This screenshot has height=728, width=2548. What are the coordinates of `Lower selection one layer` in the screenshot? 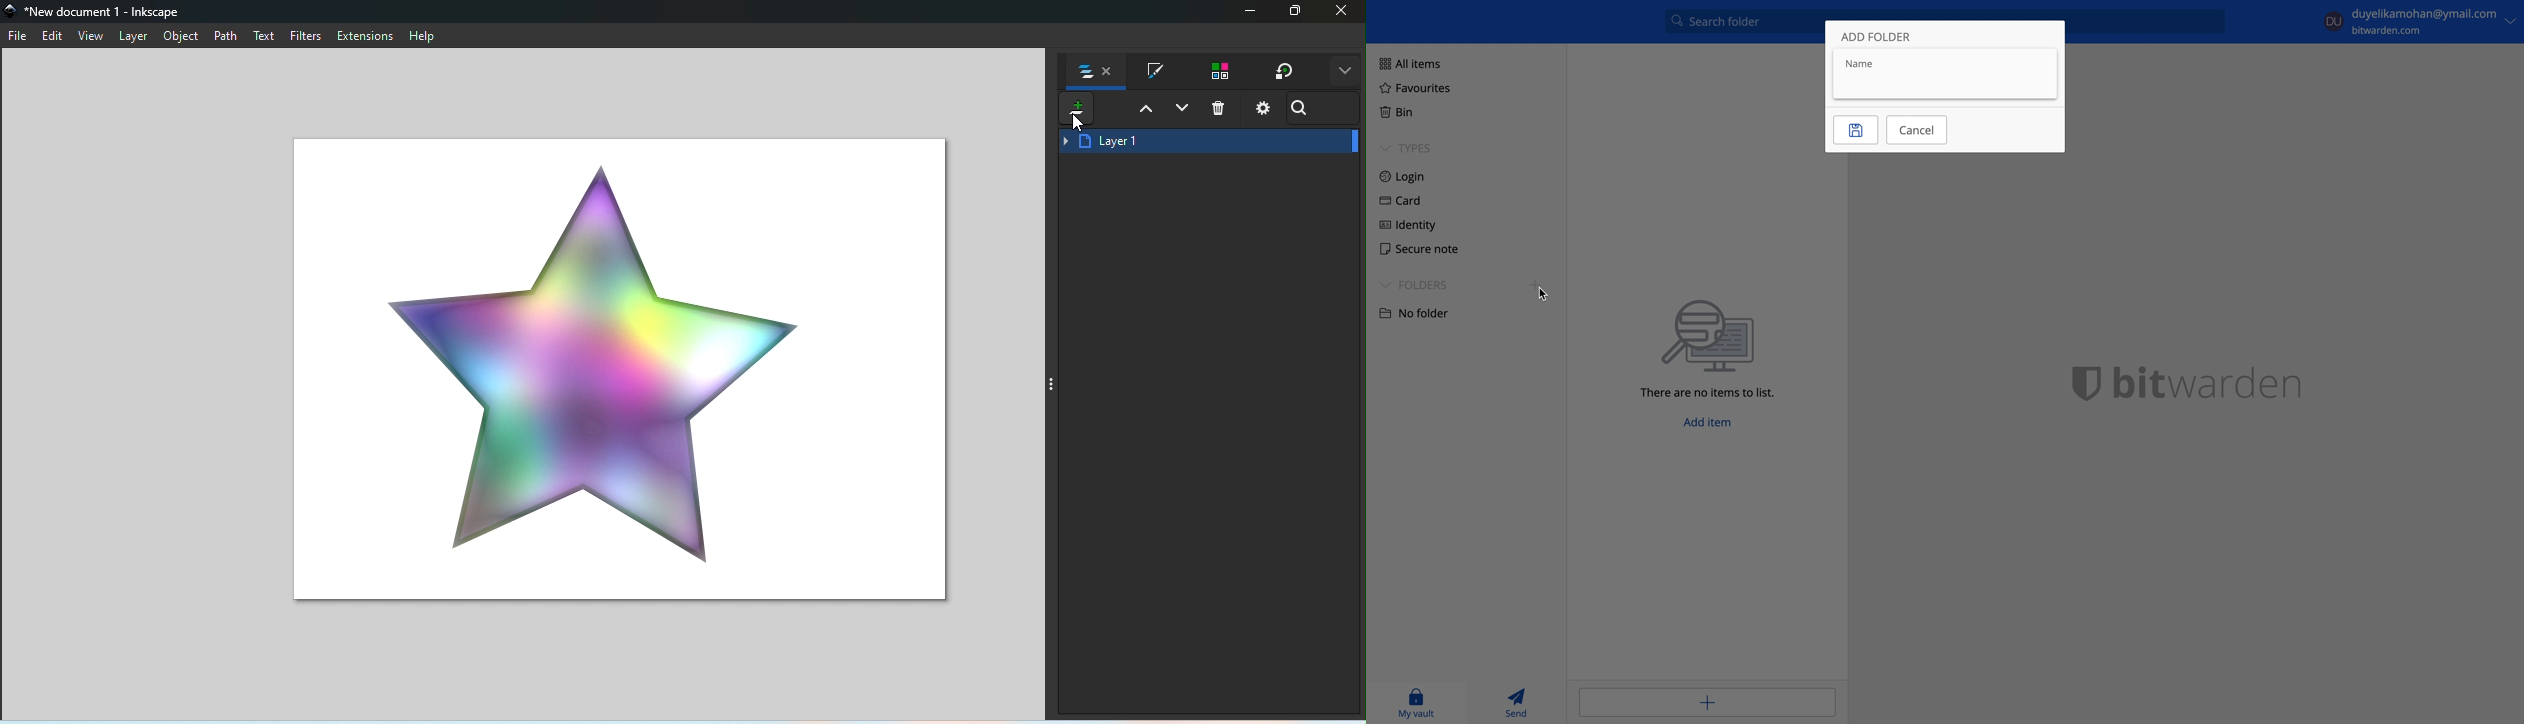 It's located at (1181, 113).